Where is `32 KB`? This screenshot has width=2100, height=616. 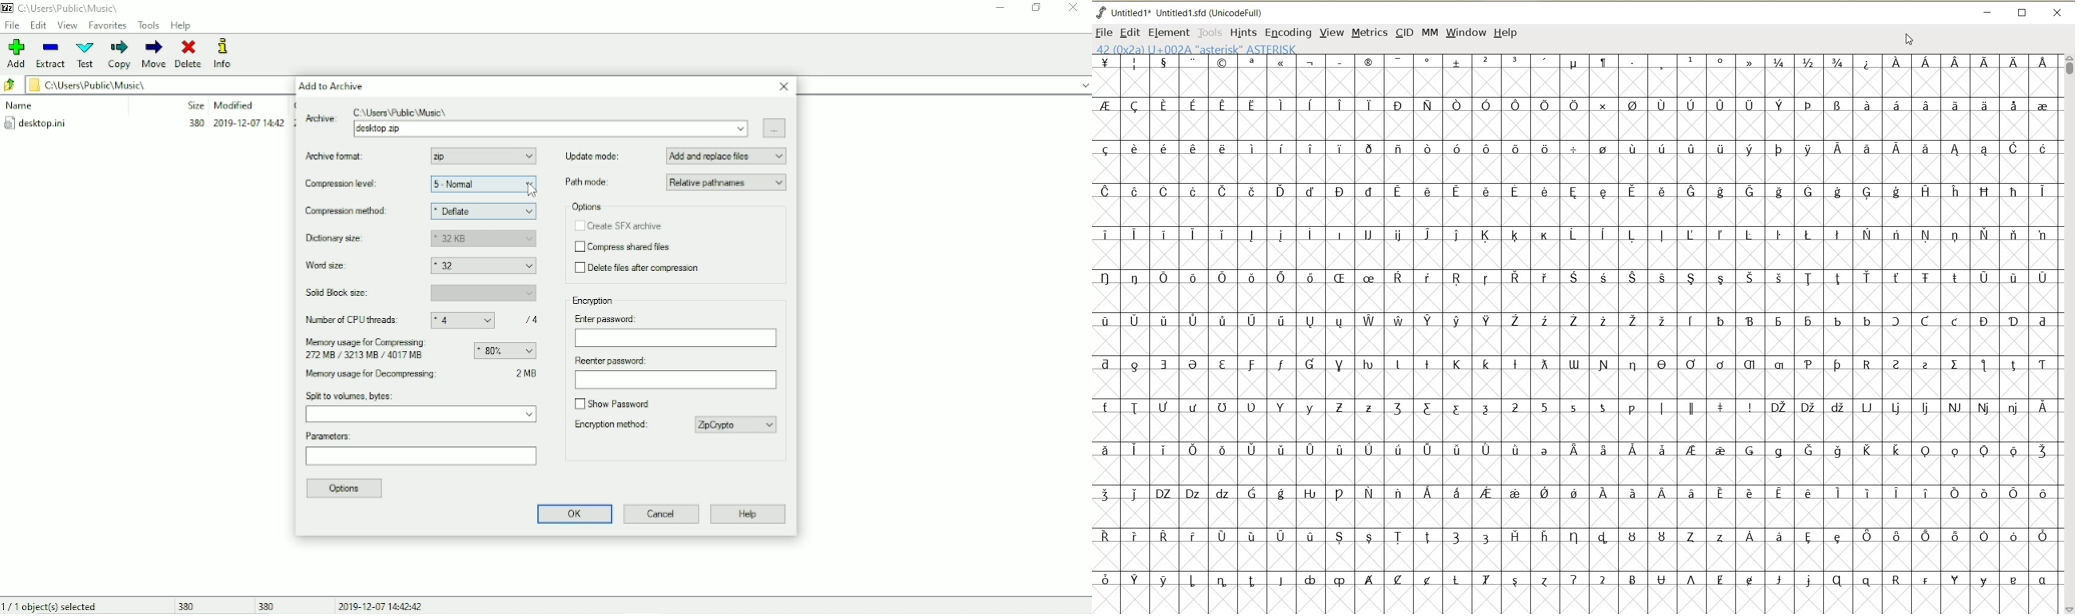
32 KB is located at coordinates (483, 239).